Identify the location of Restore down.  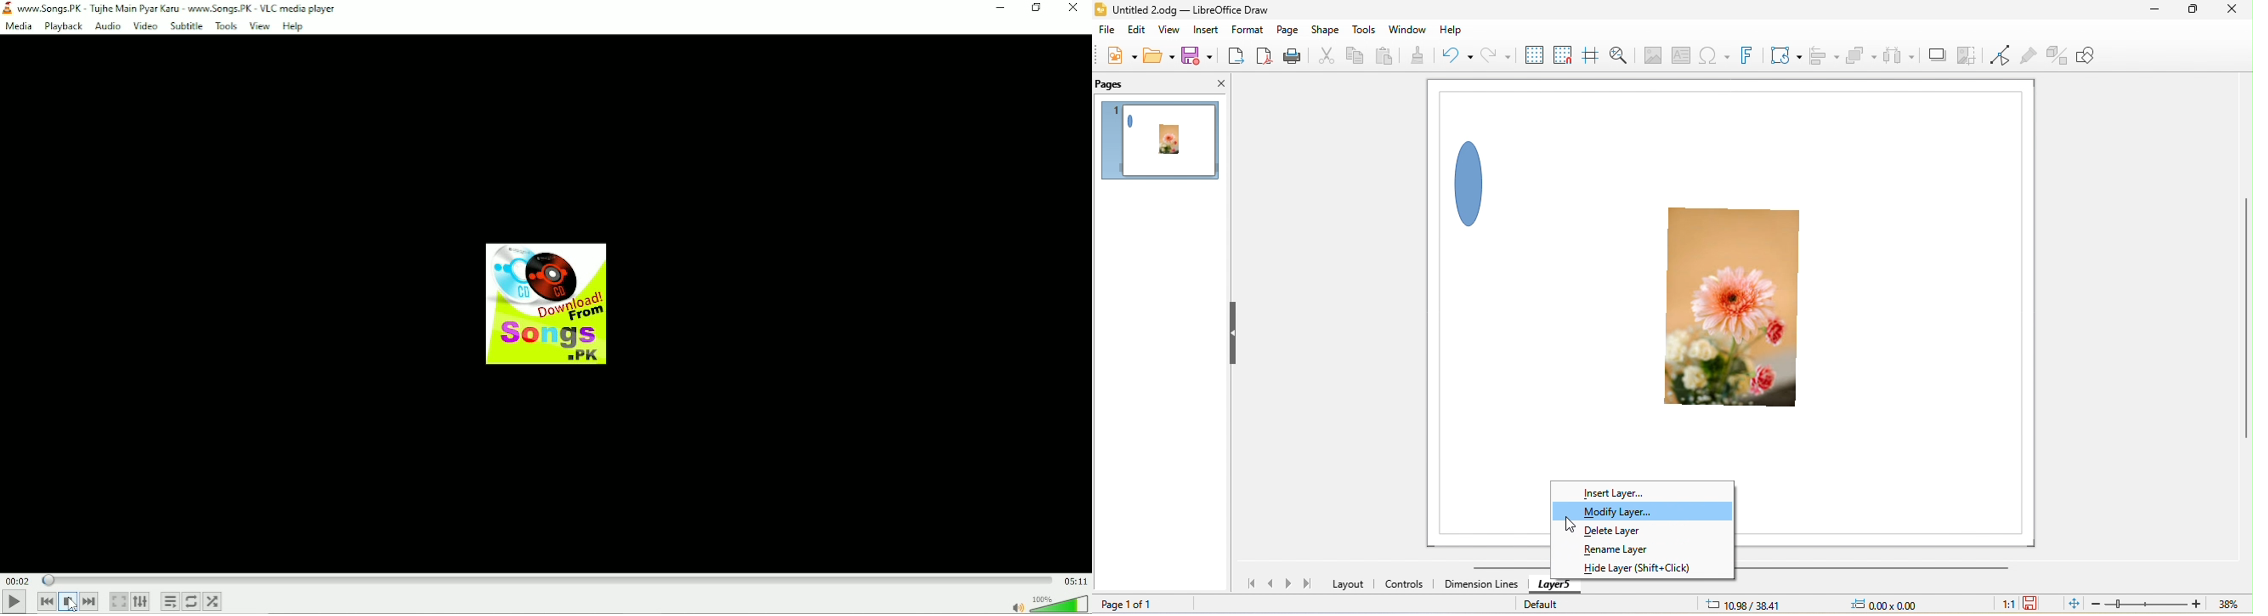
(1035, 9).